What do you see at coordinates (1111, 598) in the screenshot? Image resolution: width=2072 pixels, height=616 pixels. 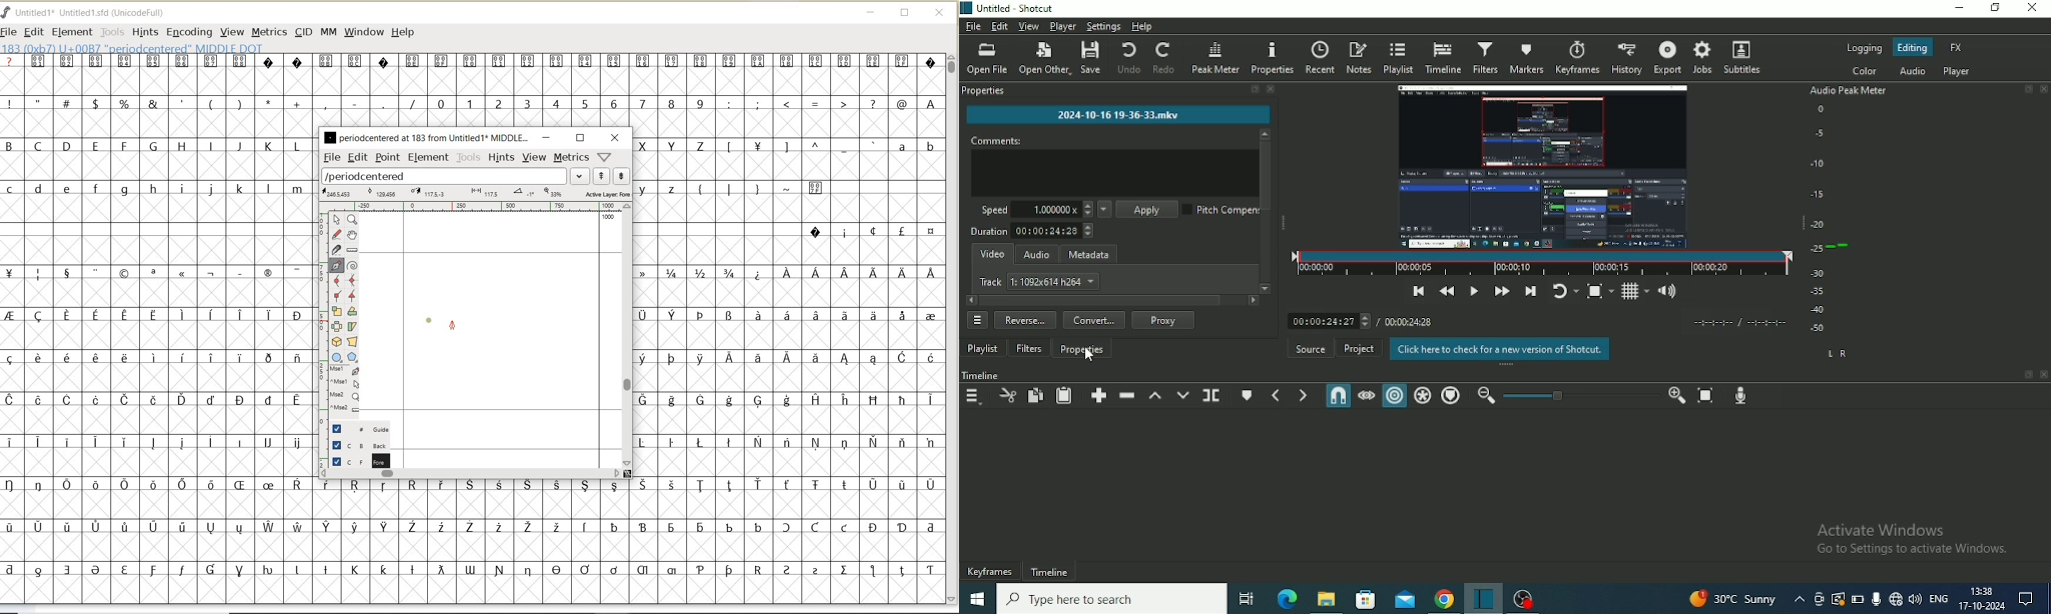 I see `Type here to search` at bounding box center [1111, 598].